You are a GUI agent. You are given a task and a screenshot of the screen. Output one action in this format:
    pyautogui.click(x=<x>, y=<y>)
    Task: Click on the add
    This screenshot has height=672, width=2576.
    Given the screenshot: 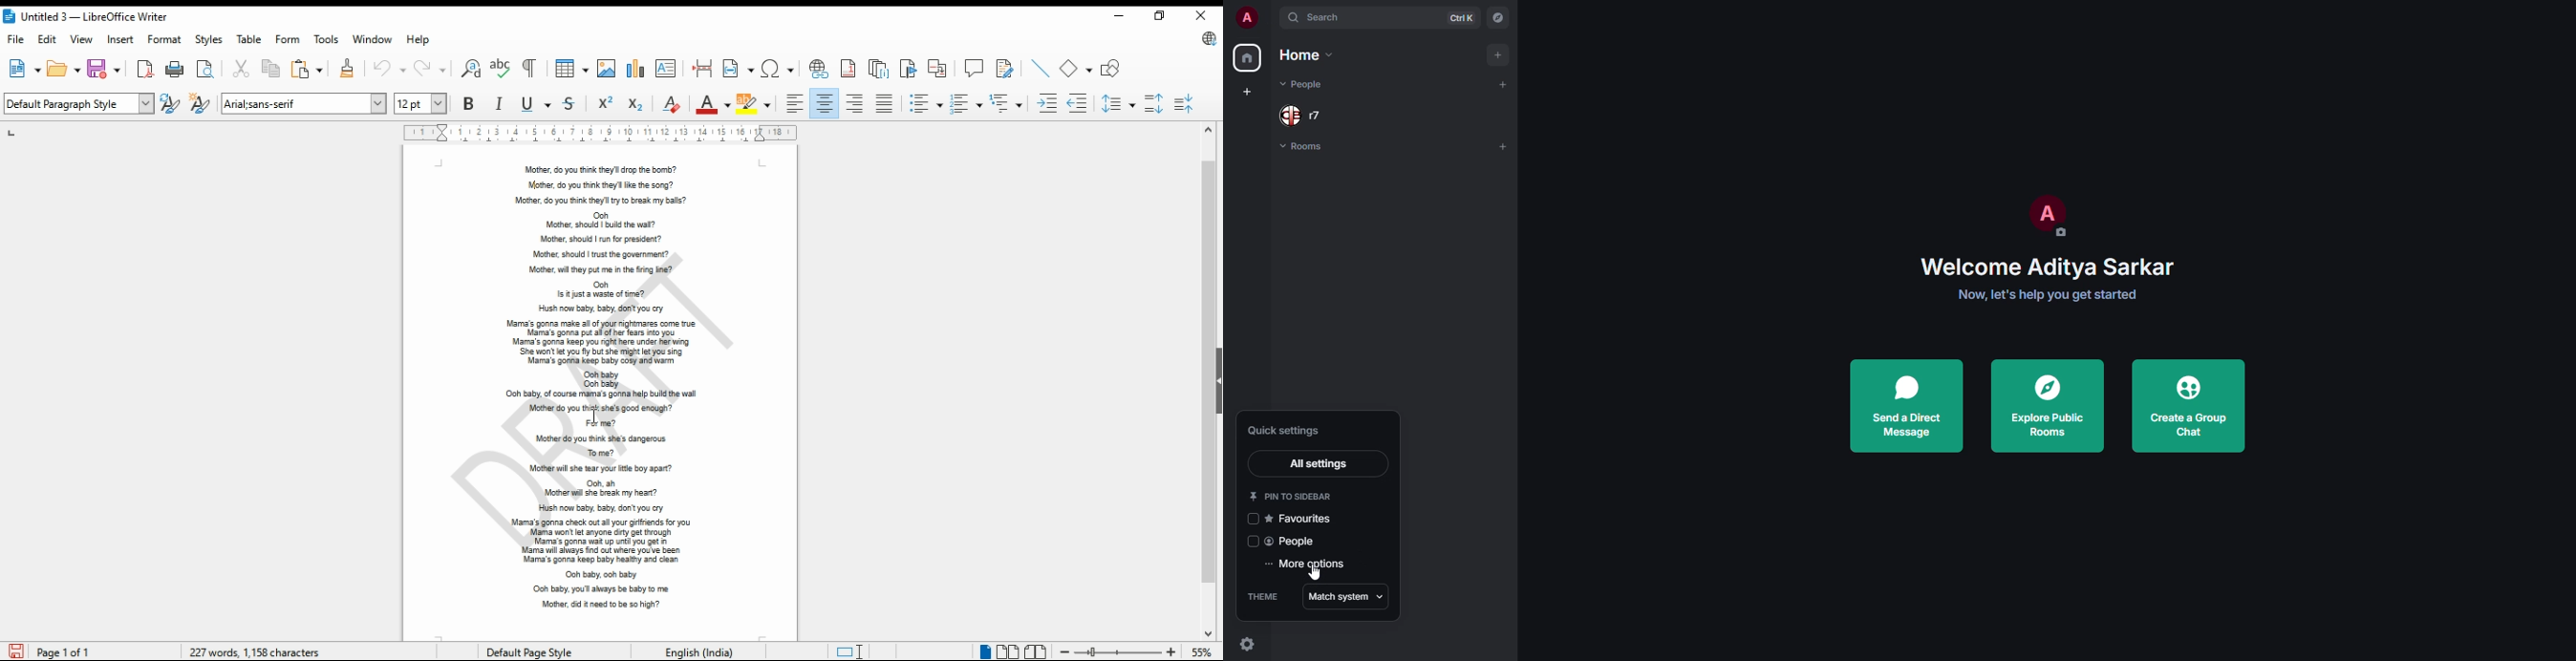 What is the action you would take?
    pyautogui.click(x=1498, y=54)
    